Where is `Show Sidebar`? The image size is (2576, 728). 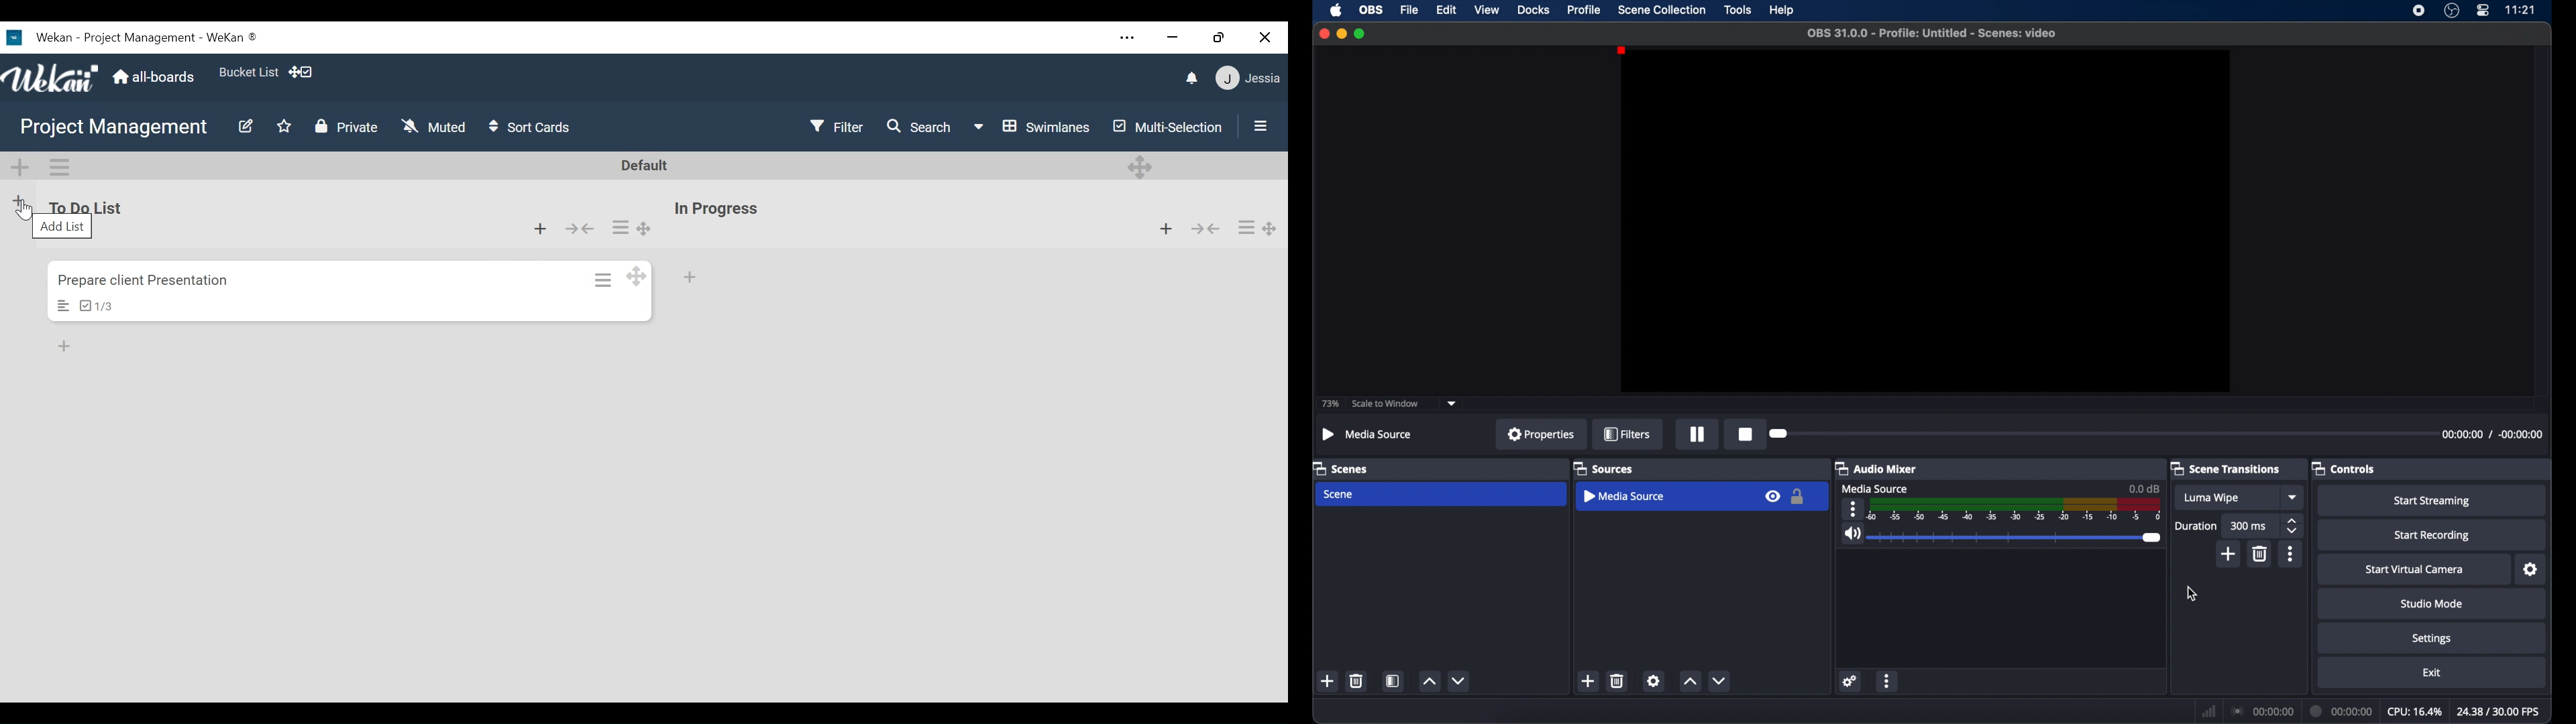
Show Sidebar is located at coordinates (1260, 123).